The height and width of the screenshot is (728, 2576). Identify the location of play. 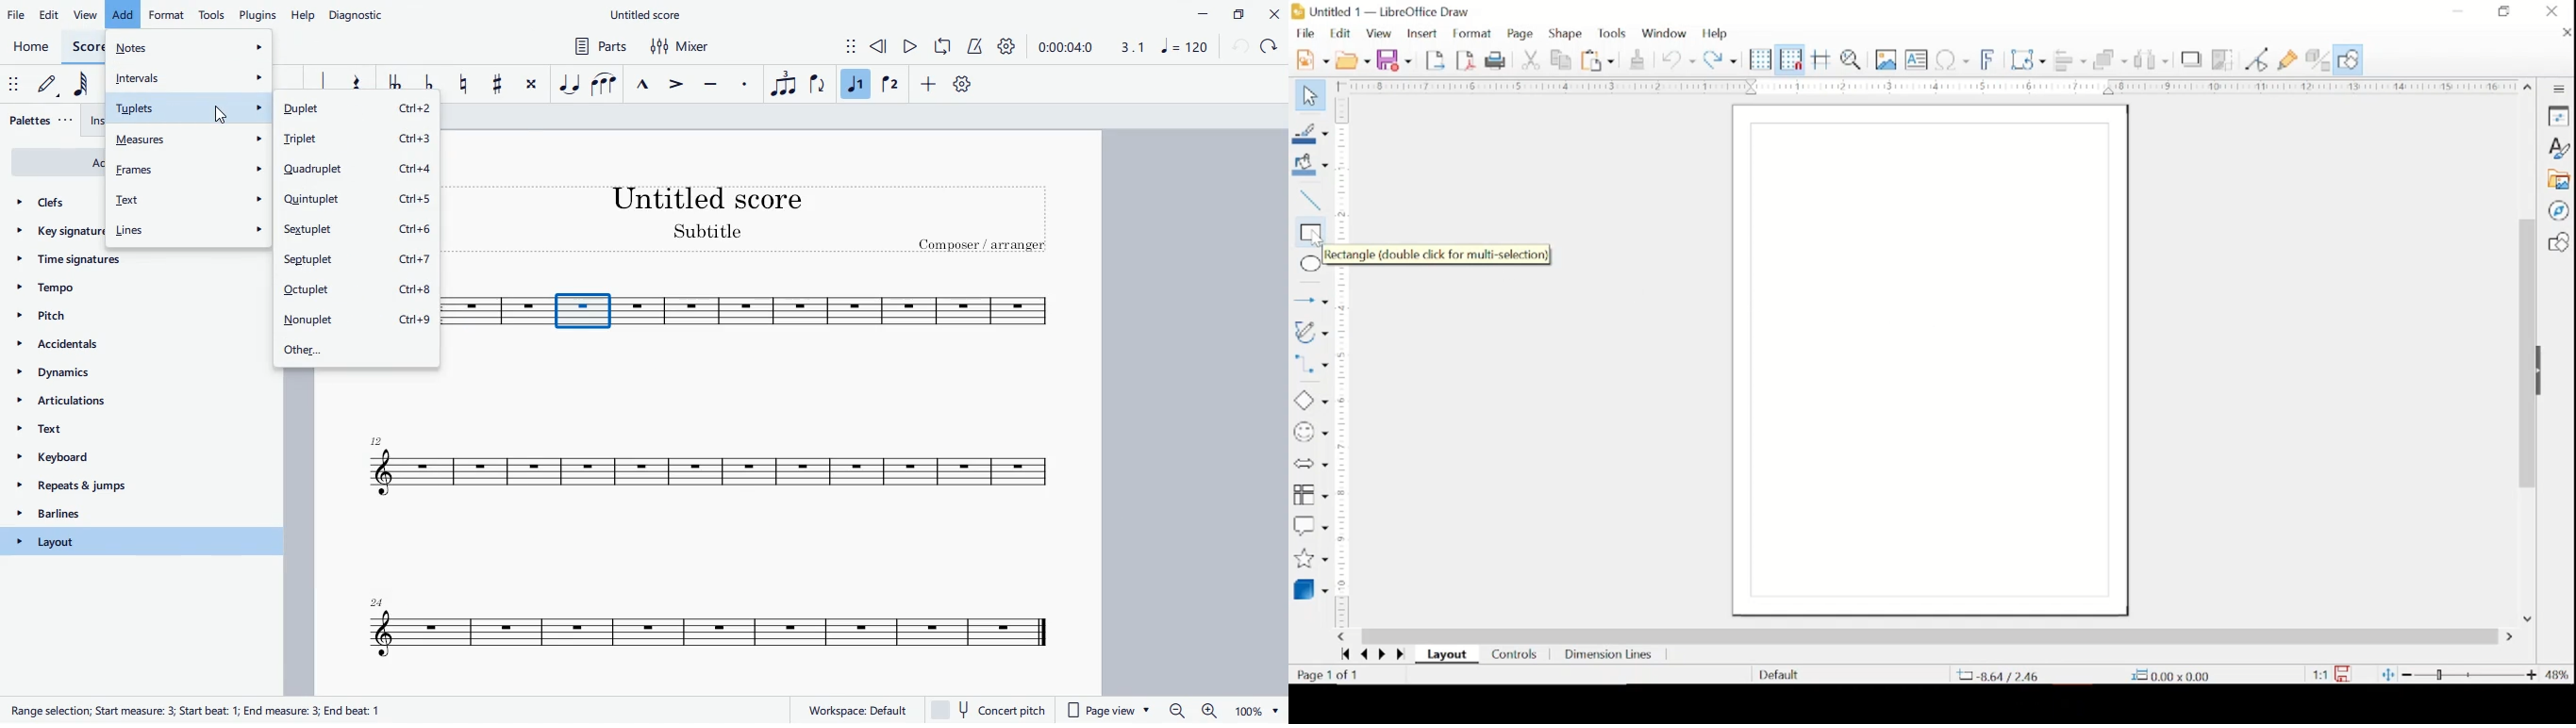
(911, 48).